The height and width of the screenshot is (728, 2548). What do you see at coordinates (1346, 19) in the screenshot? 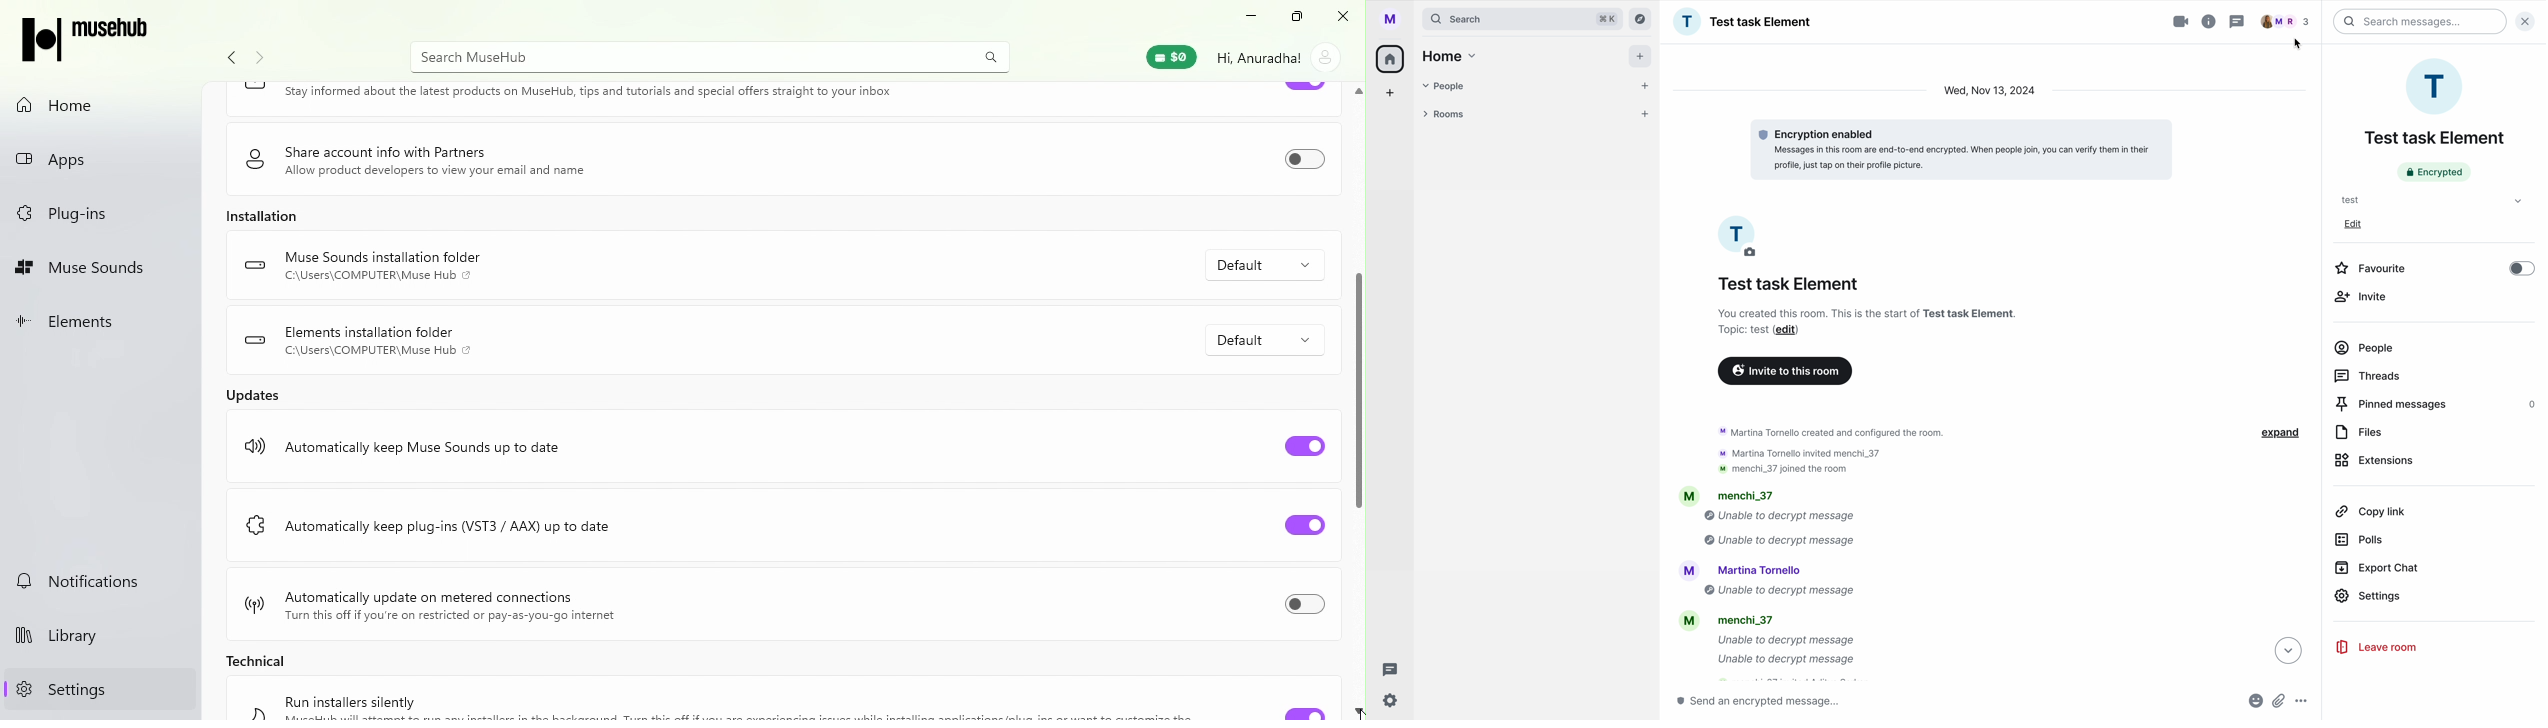
I see `Close` at bounding box center [1346, 19].